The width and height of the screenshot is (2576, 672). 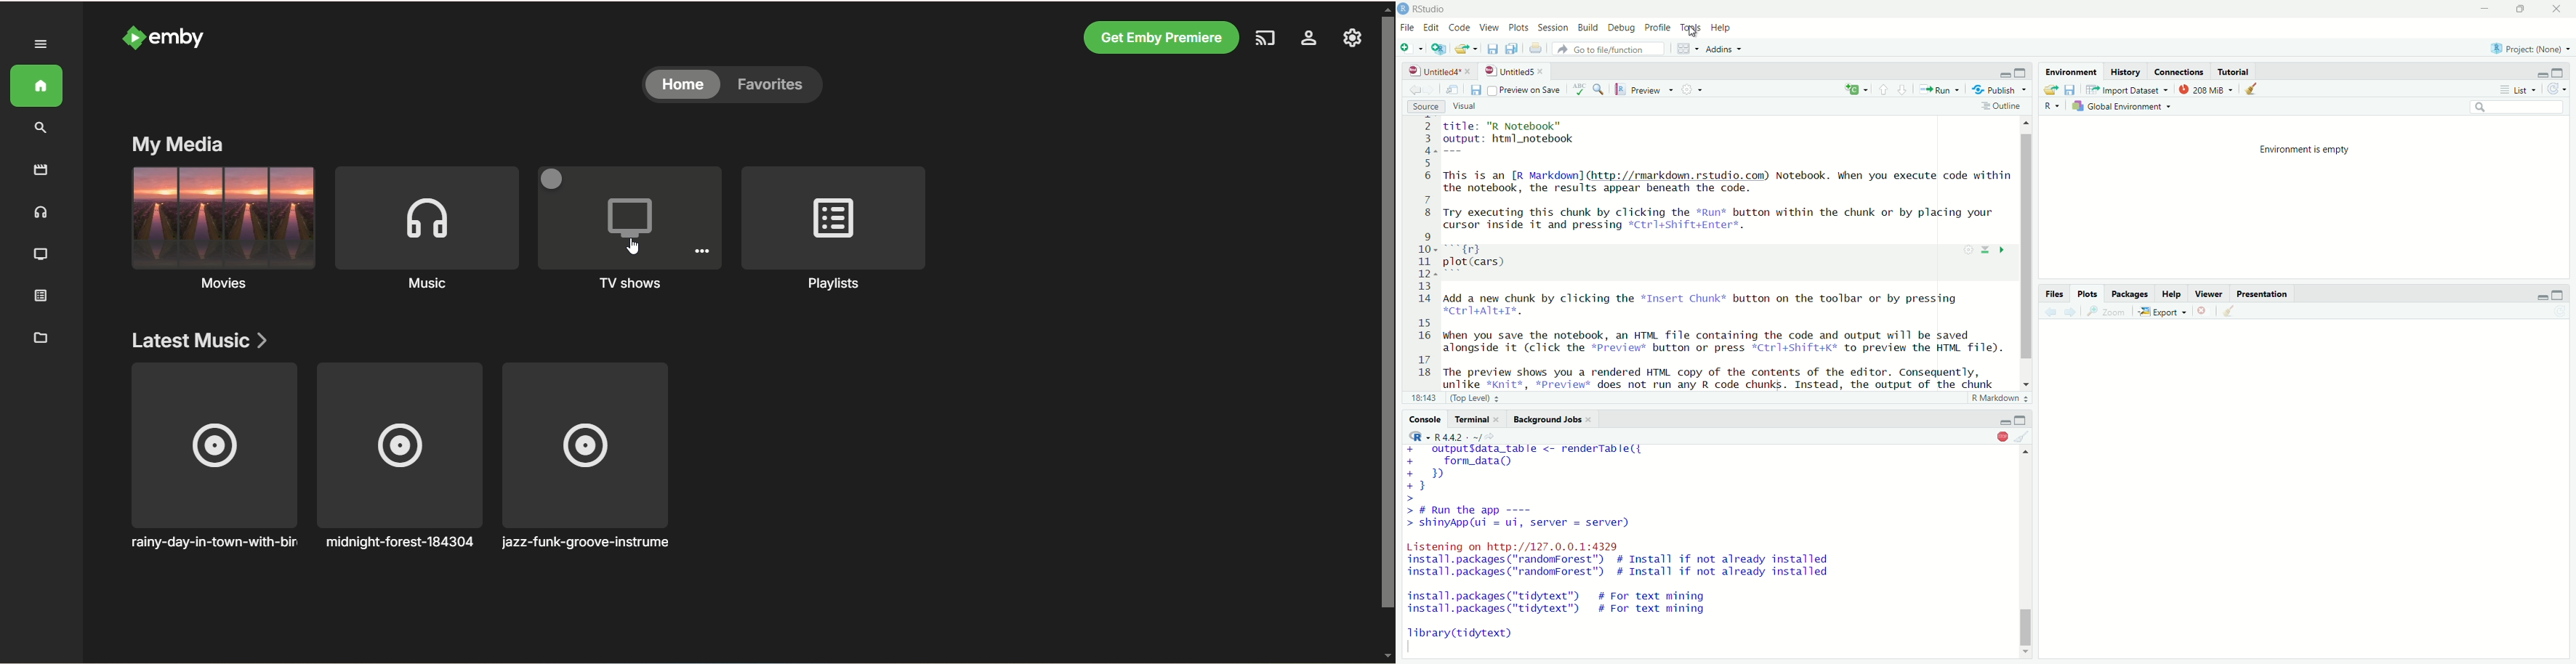 I want to click on Plots, so click(x=2088, y=294).